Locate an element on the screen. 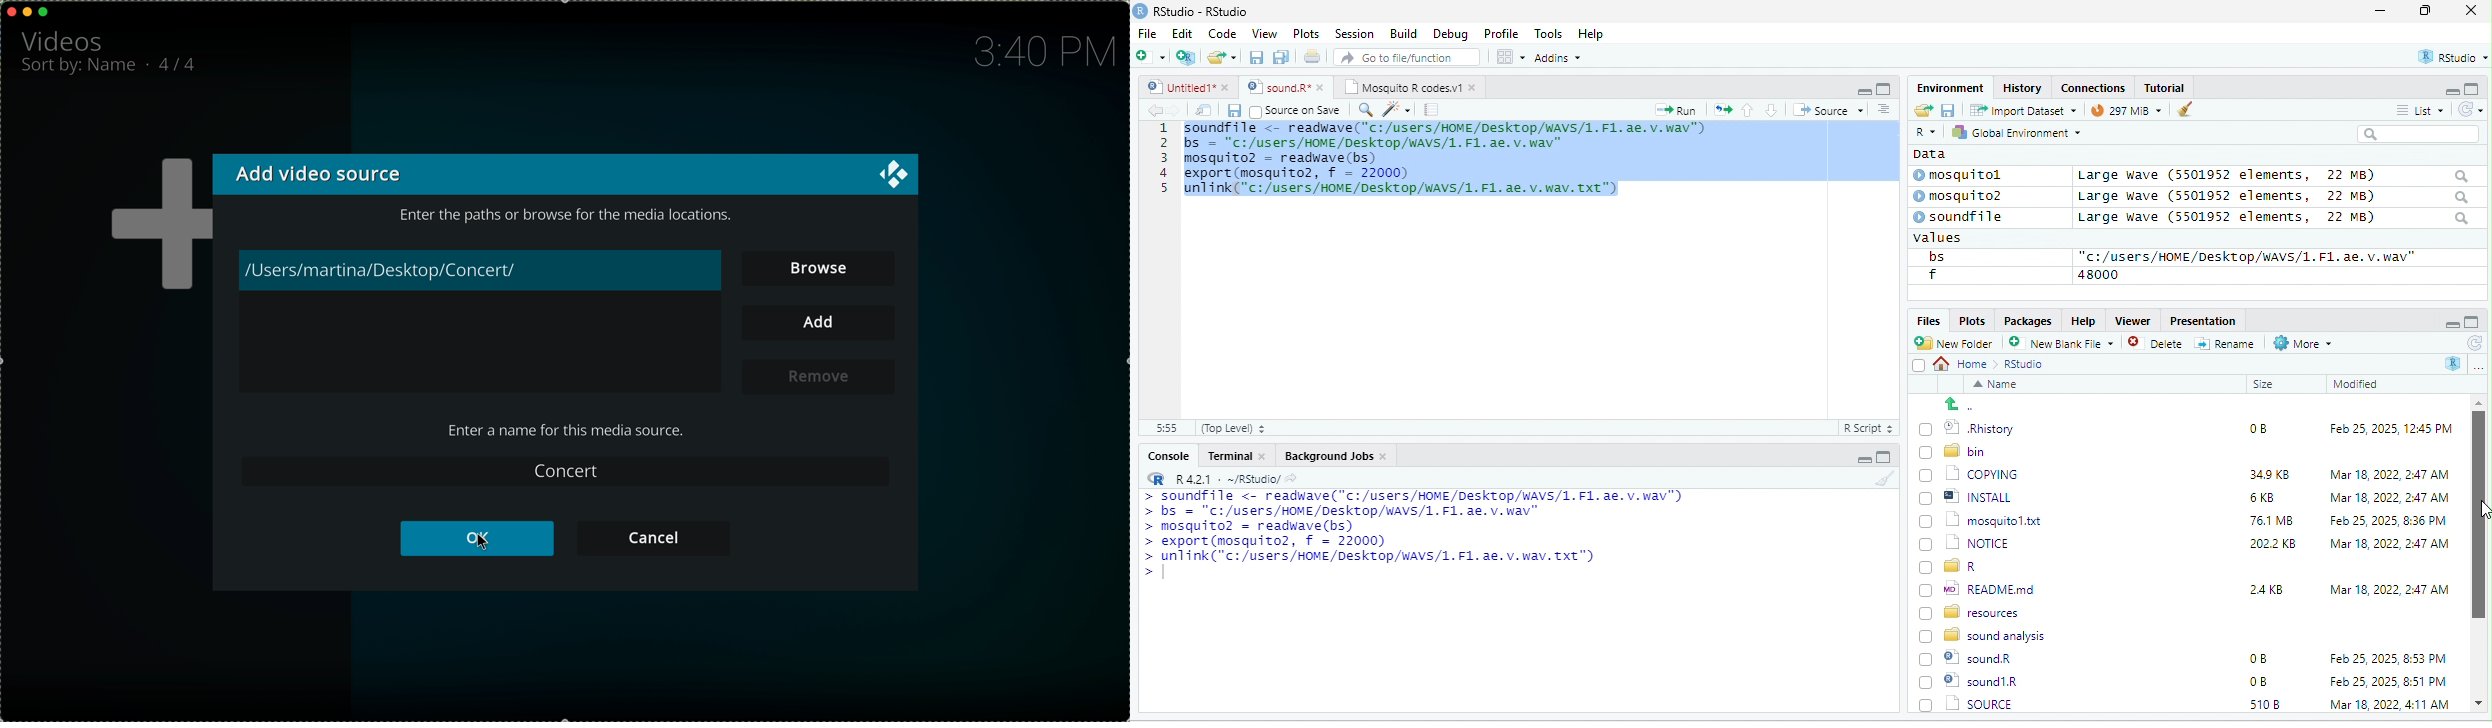  up is located at coordinates (1749, 109).